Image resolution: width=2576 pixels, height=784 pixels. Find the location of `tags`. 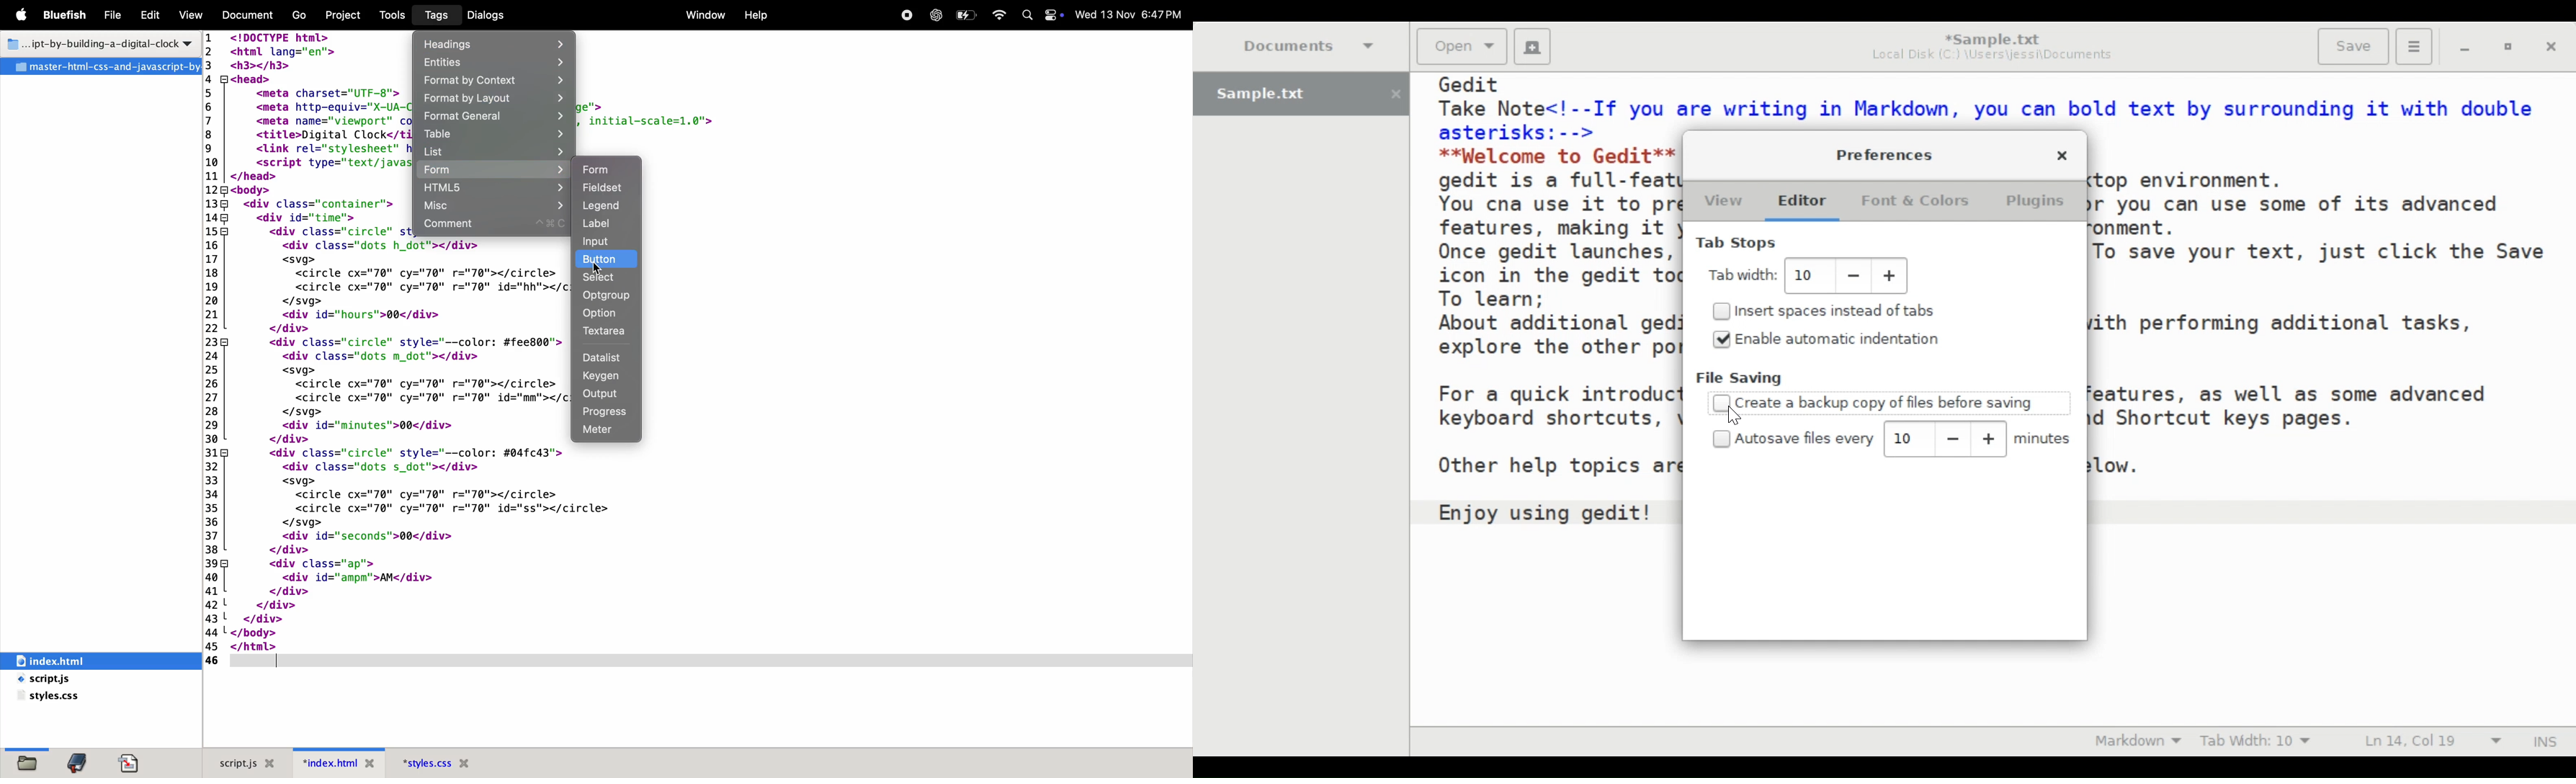

tags is located at coordinates (433, 17).